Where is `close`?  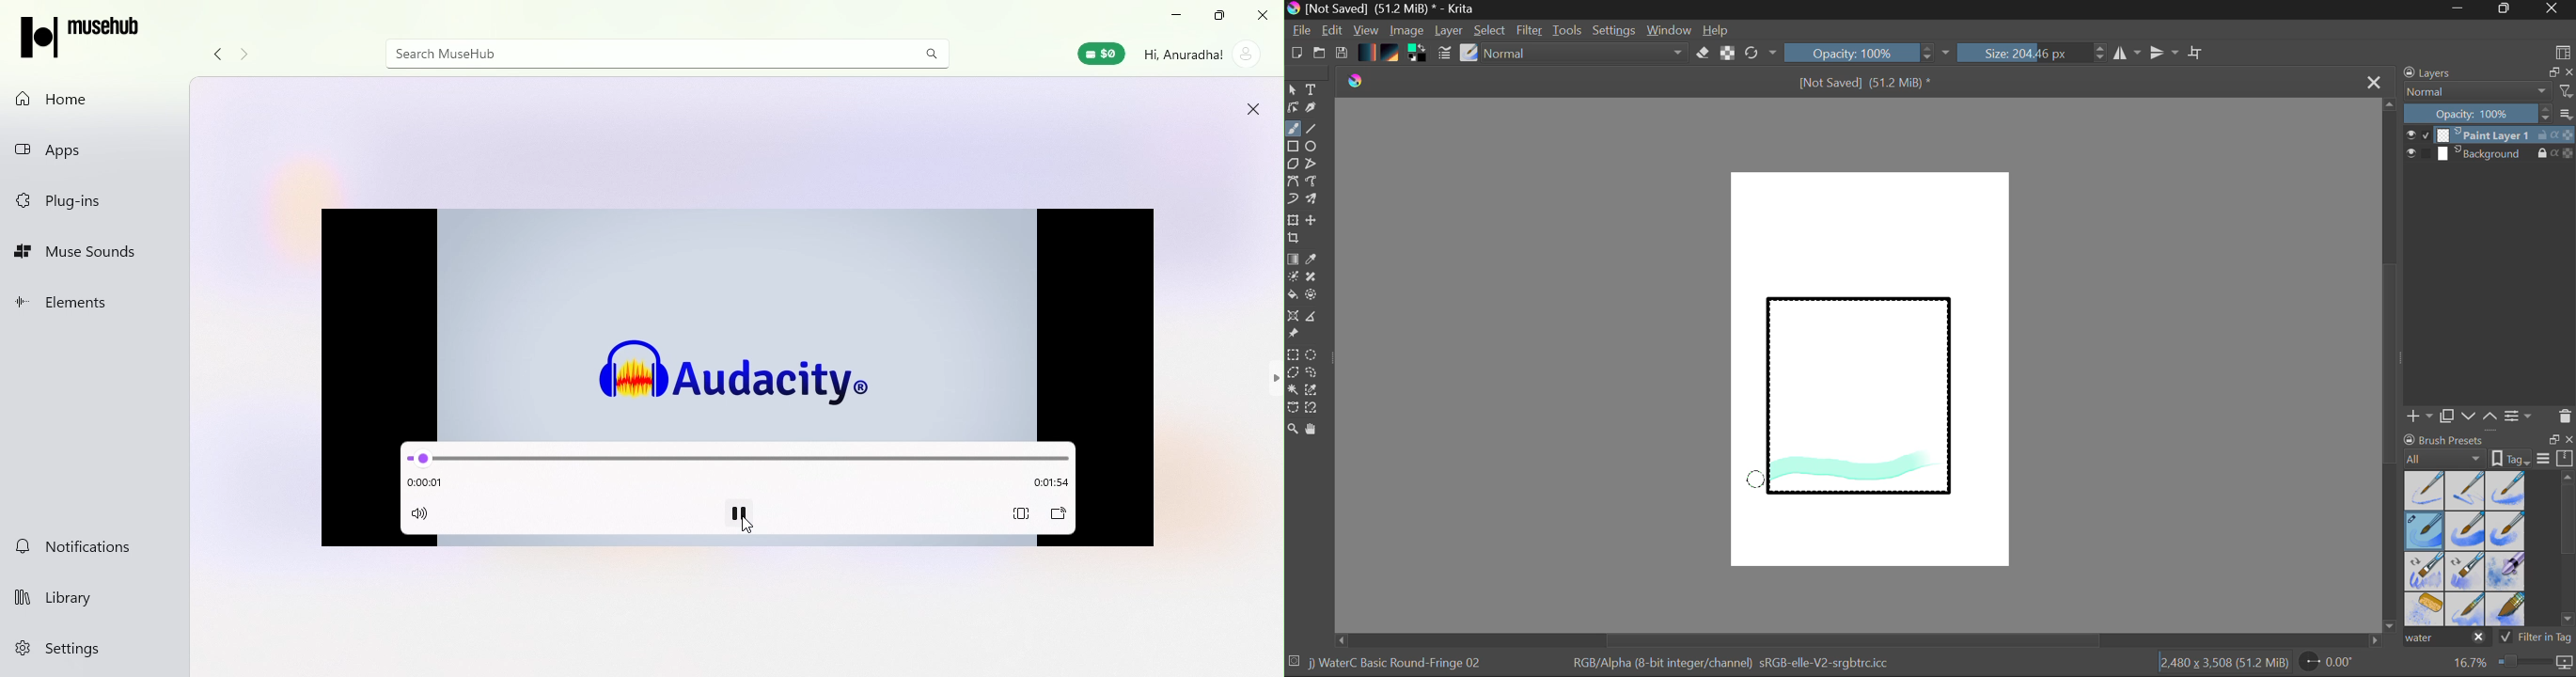
close is located at coordinates (1249, 107).